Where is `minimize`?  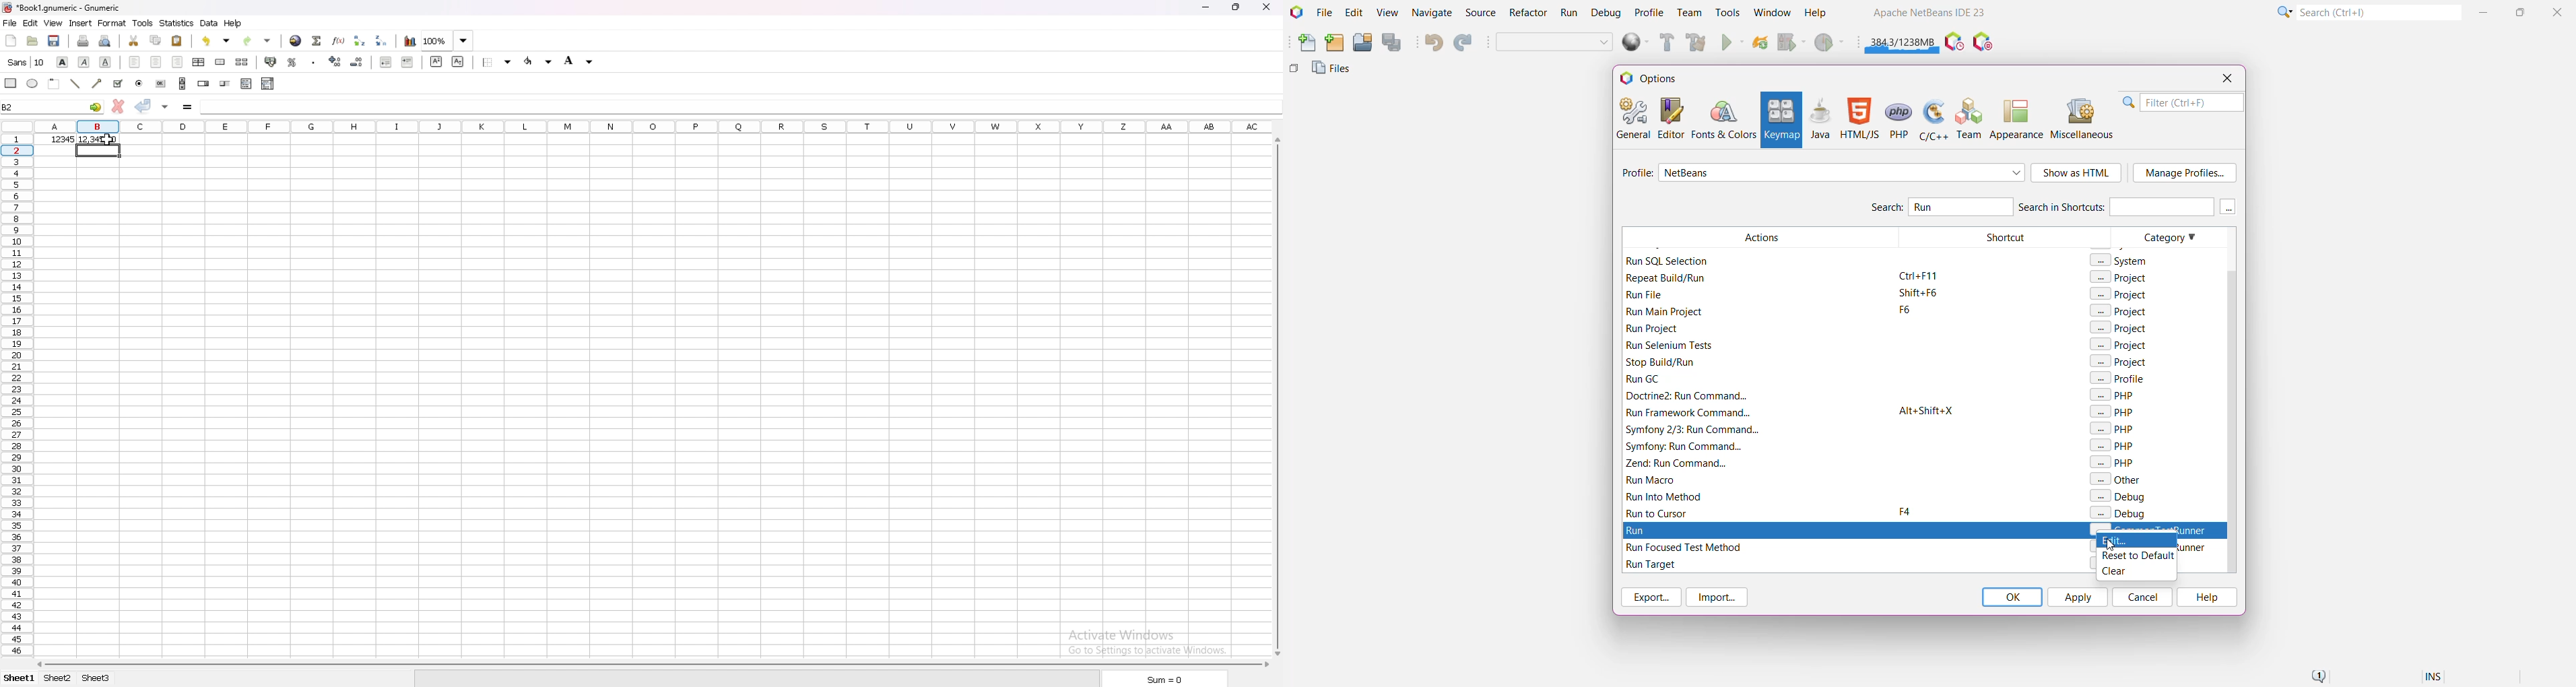 minimize is located at coordinates (1208, 6).